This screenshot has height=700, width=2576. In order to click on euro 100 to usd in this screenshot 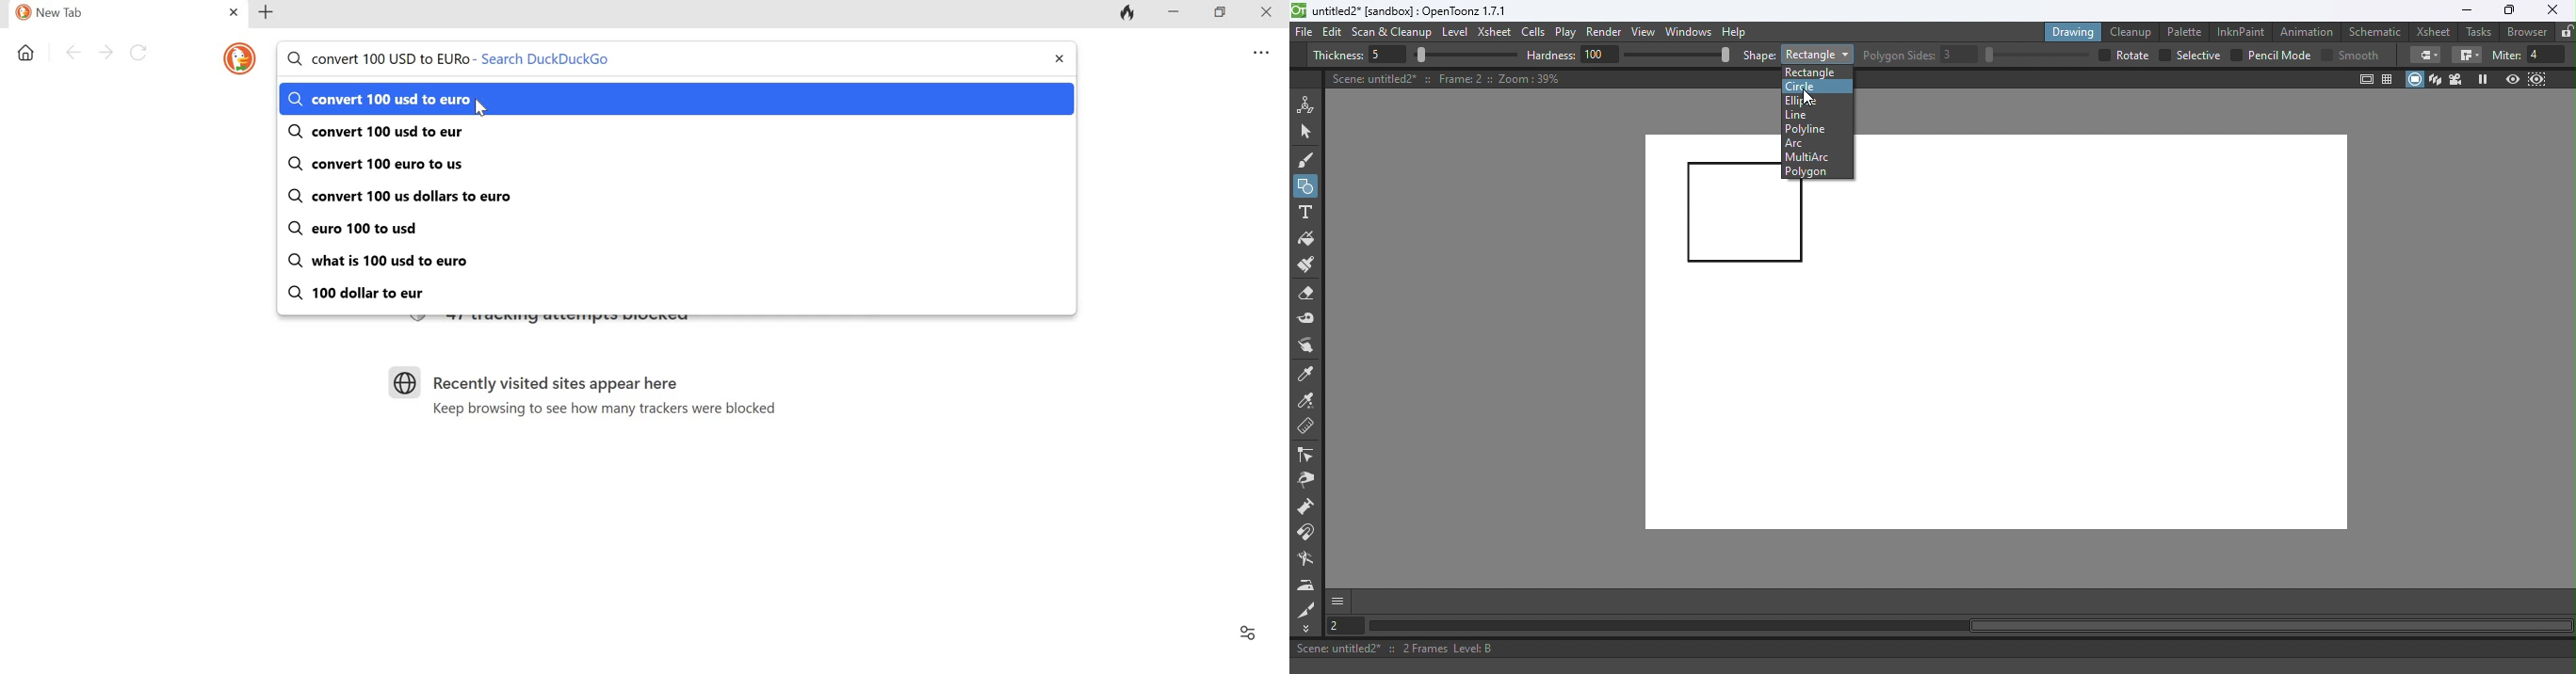, I will do `click(362, 229)`.